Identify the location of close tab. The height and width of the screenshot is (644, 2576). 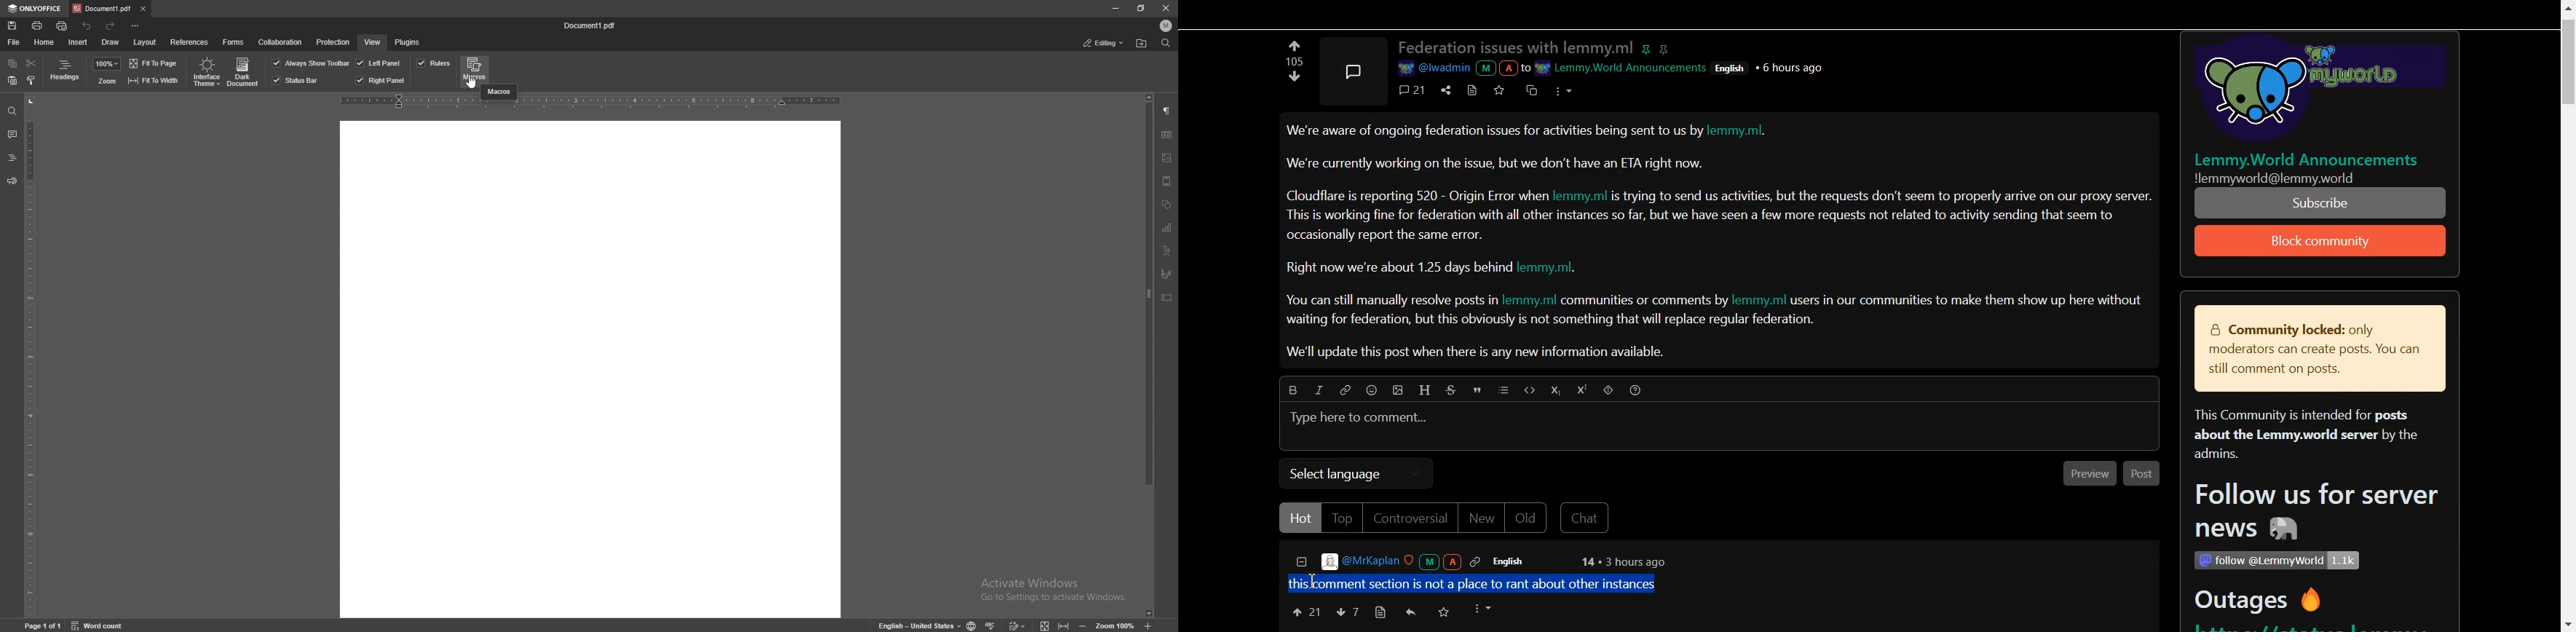
(142, 8).